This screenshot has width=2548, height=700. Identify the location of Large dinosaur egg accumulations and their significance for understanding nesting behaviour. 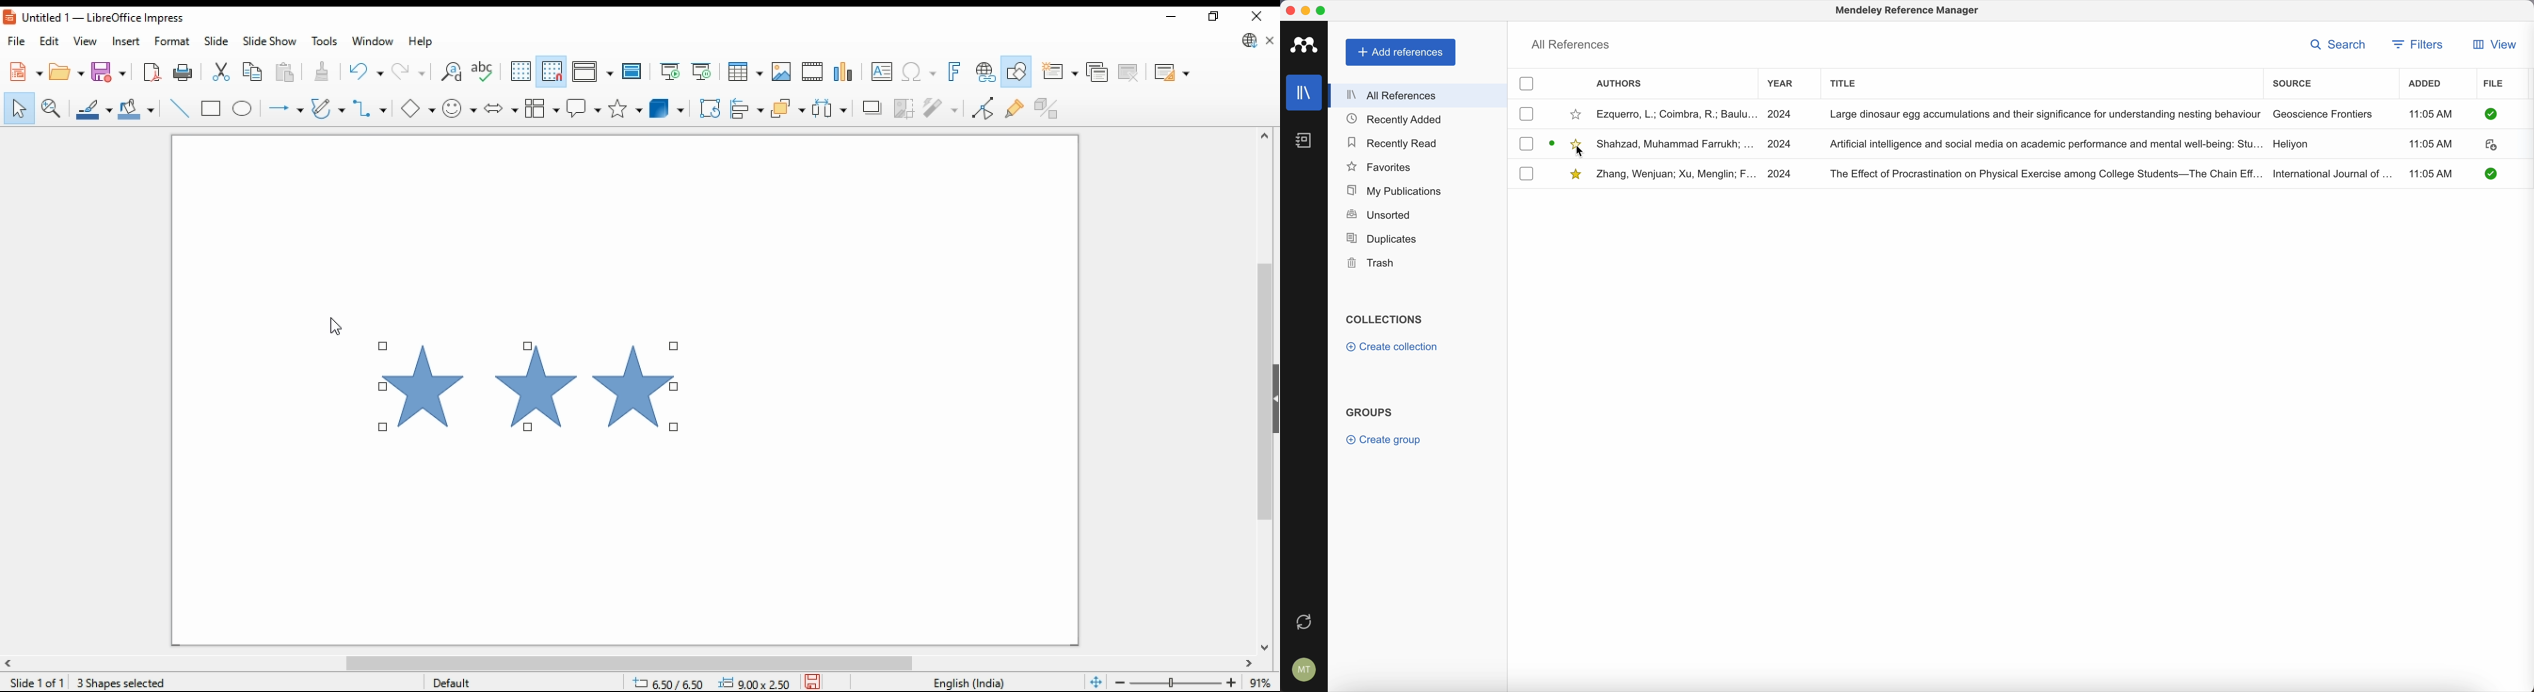
(2044, 113).